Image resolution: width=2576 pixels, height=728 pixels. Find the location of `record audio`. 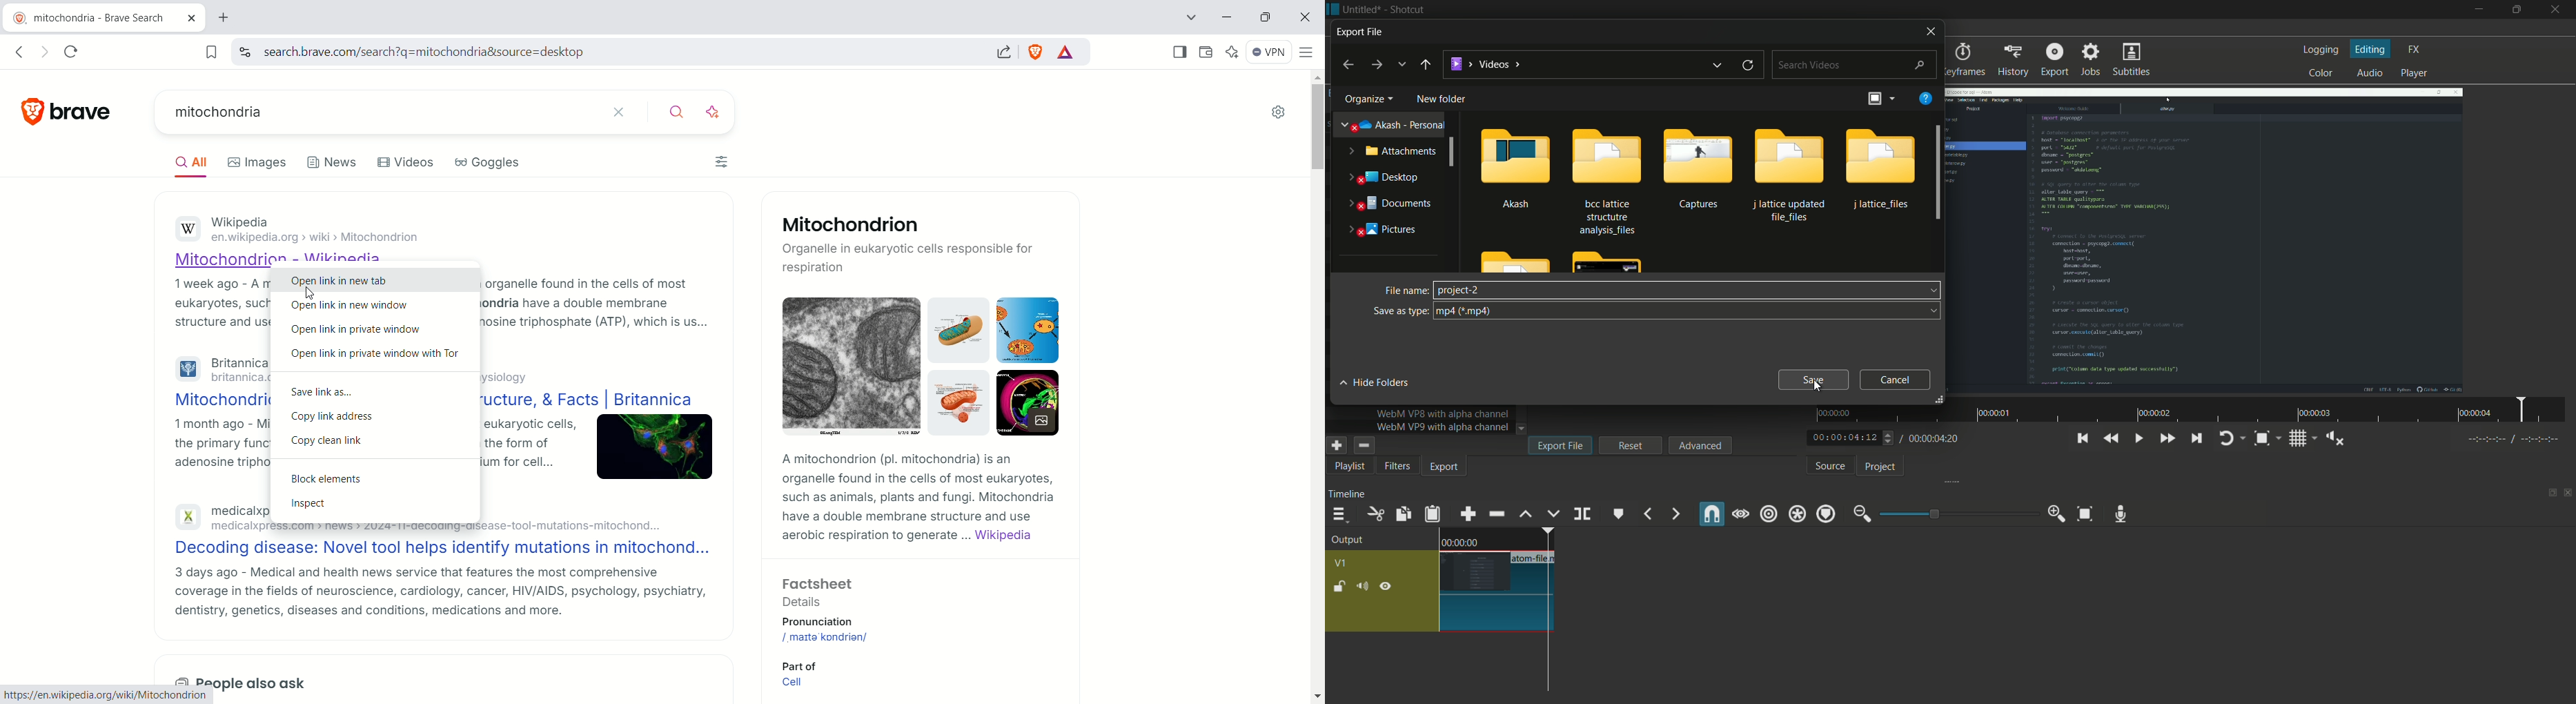

record audio is located at coordinates (2122, 514).